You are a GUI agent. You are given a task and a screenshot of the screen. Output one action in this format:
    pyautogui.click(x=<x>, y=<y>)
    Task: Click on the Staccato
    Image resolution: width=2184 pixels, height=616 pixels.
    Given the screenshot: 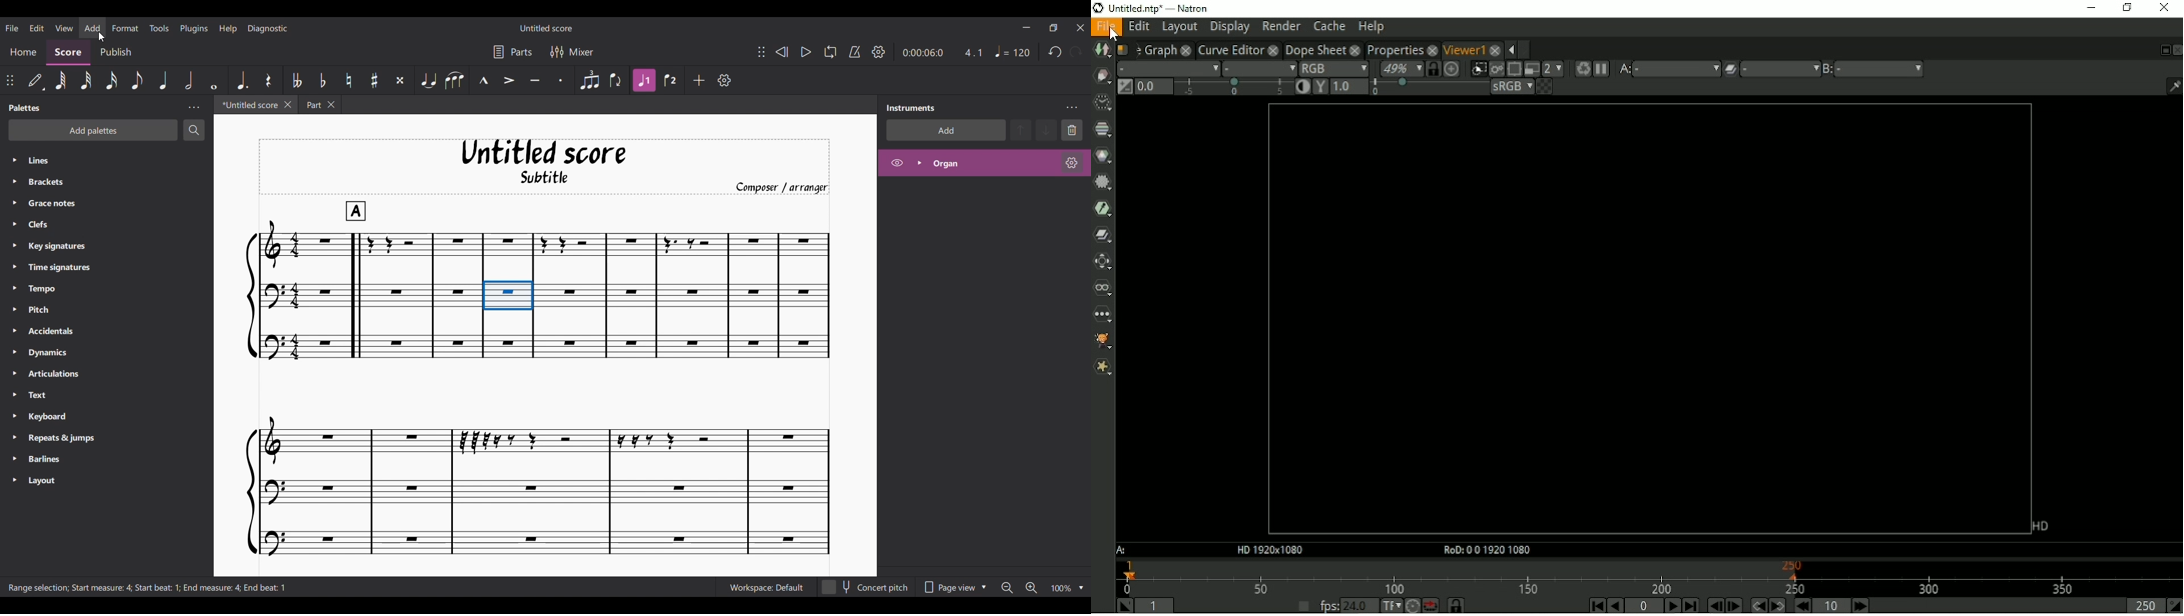 What is the action you would take?
    pyautogui.click(x=561, y=81)
    